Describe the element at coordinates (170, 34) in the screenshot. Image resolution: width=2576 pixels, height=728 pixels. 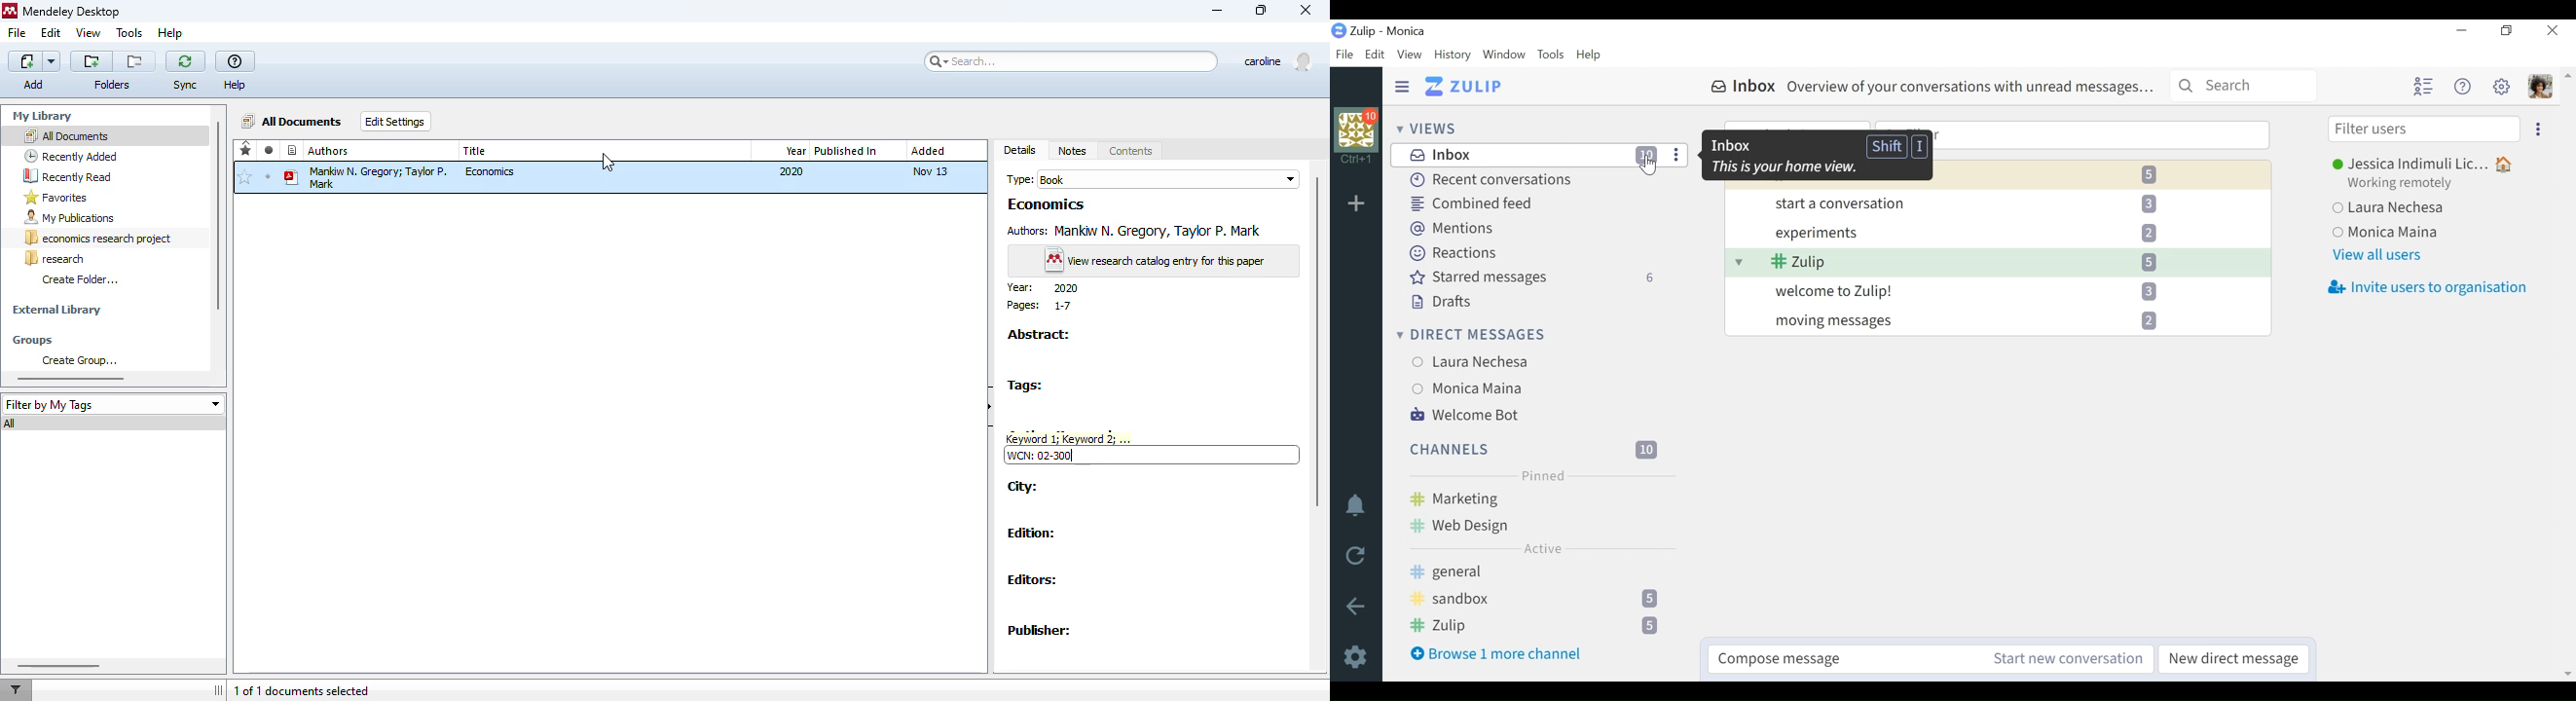
I see `help` at that location.